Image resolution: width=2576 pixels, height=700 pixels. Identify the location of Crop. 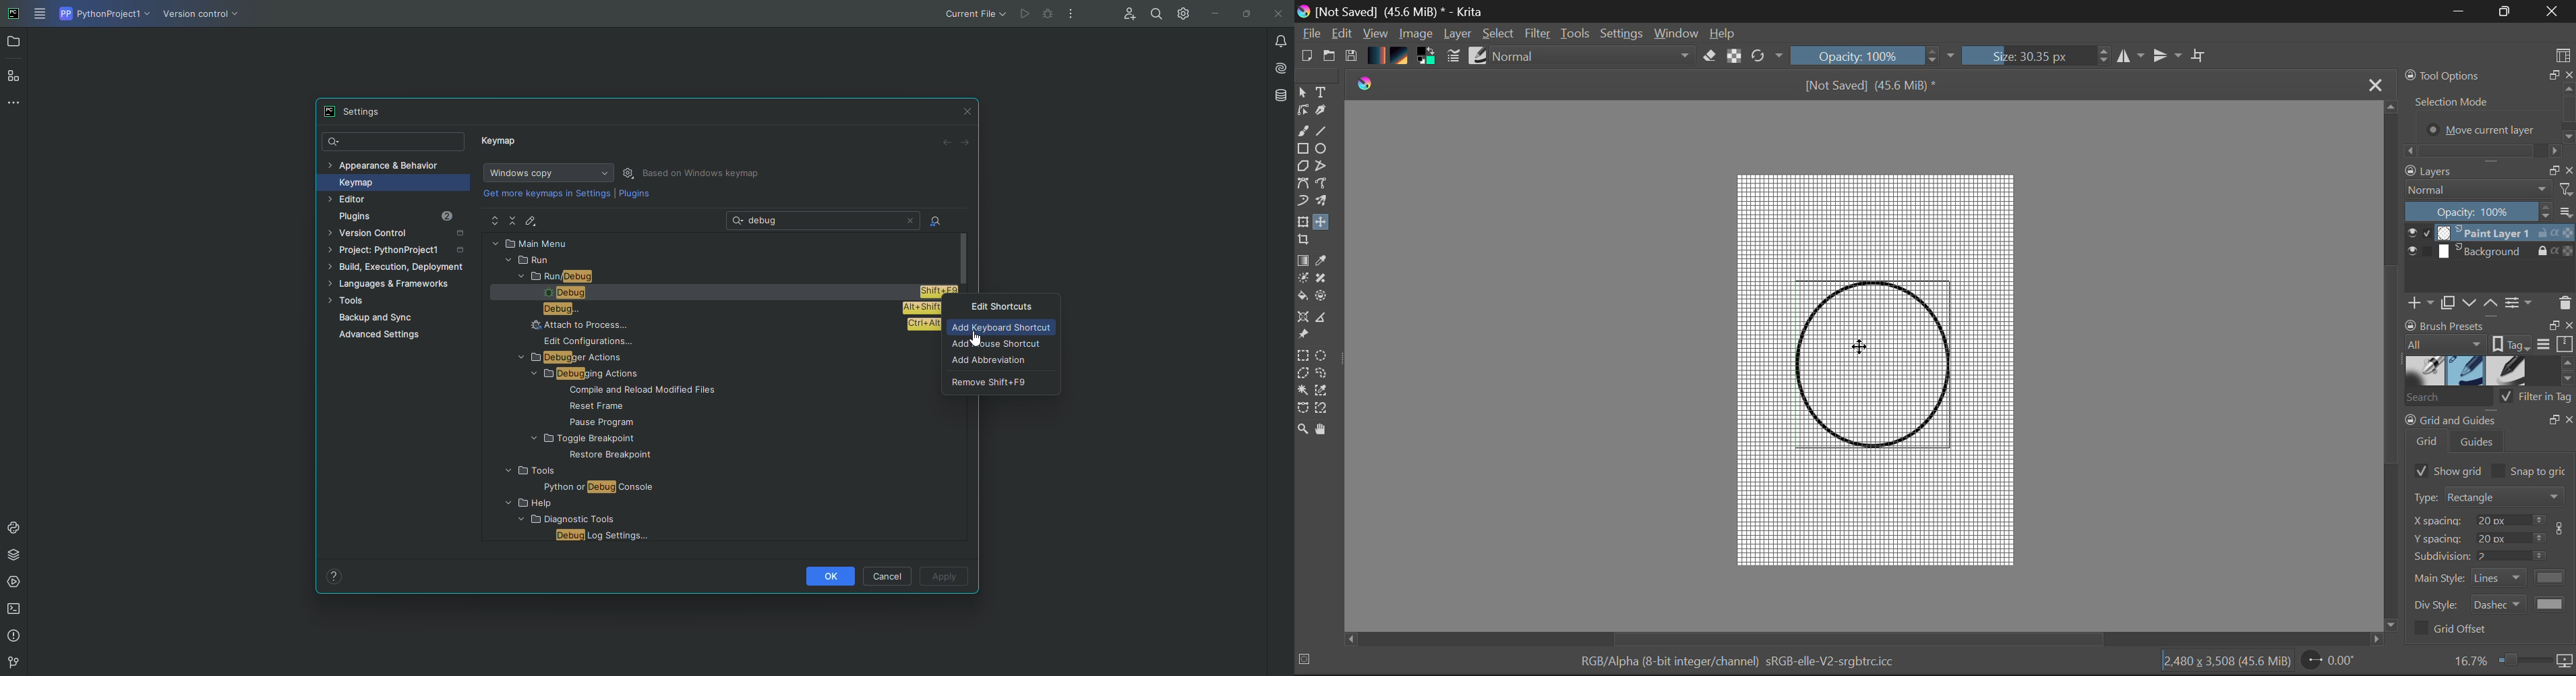
(2200, 59).